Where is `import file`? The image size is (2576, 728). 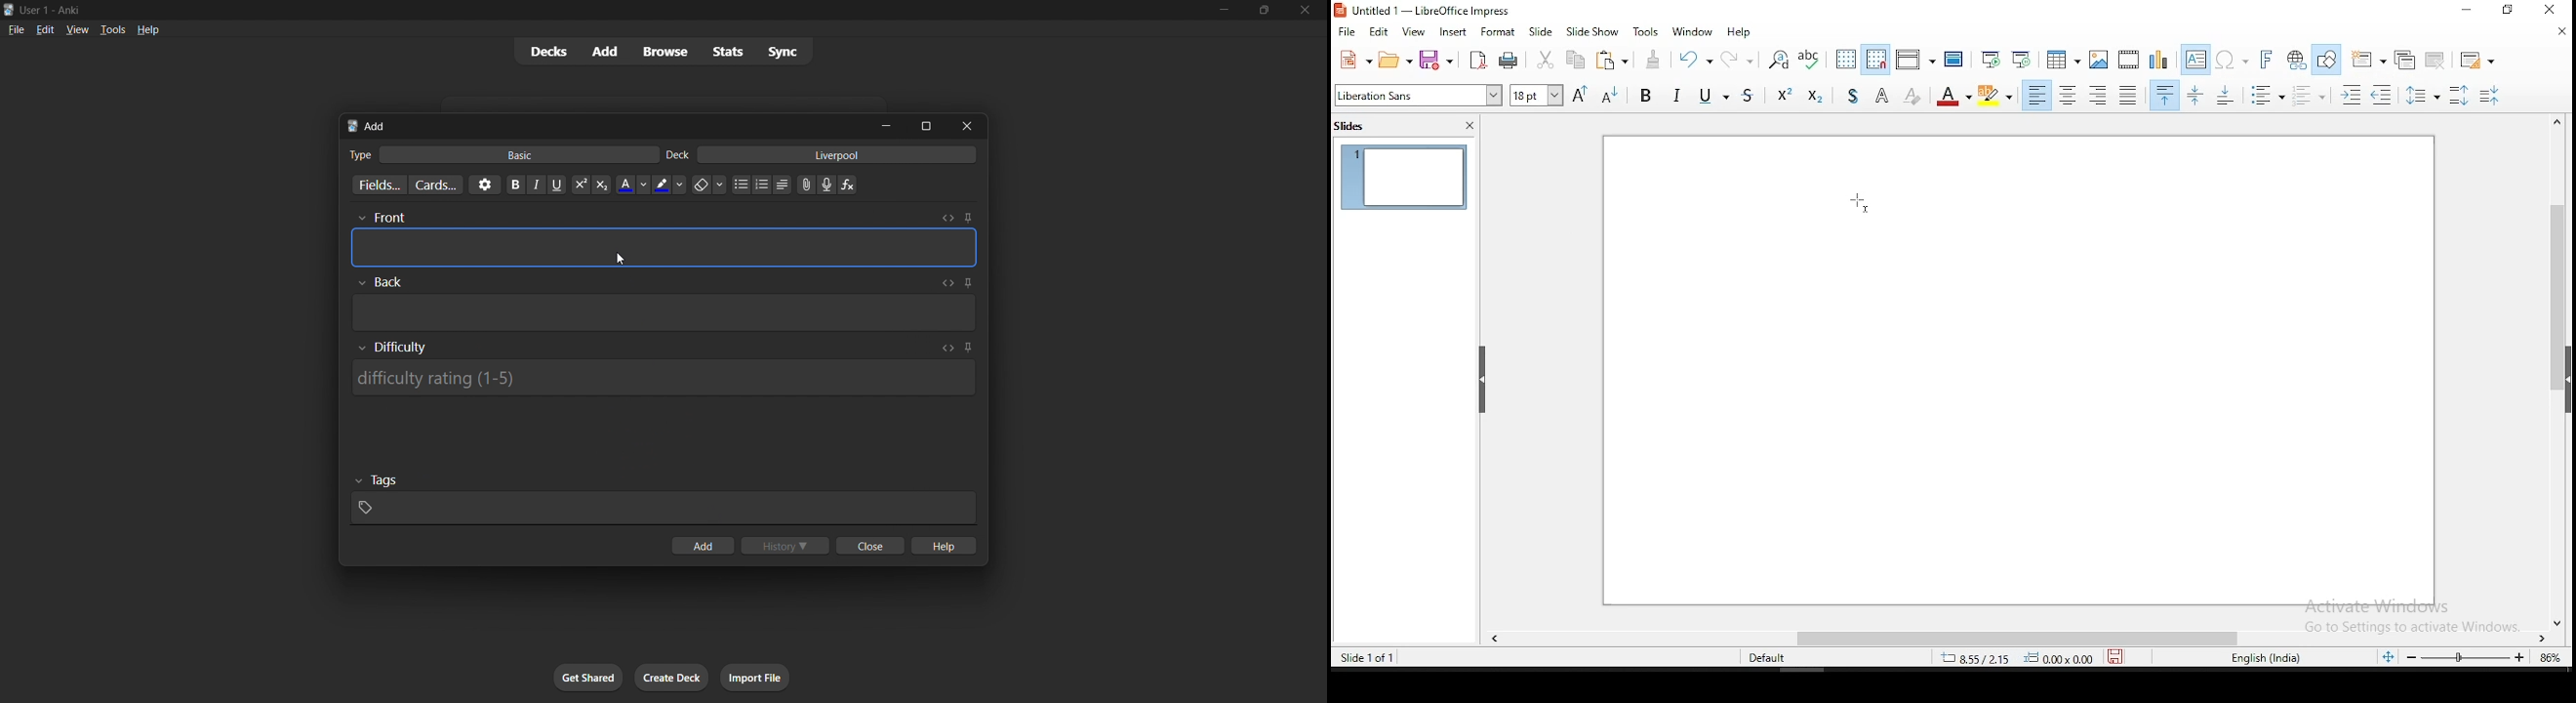
import file is located at coordinates (755, 677).